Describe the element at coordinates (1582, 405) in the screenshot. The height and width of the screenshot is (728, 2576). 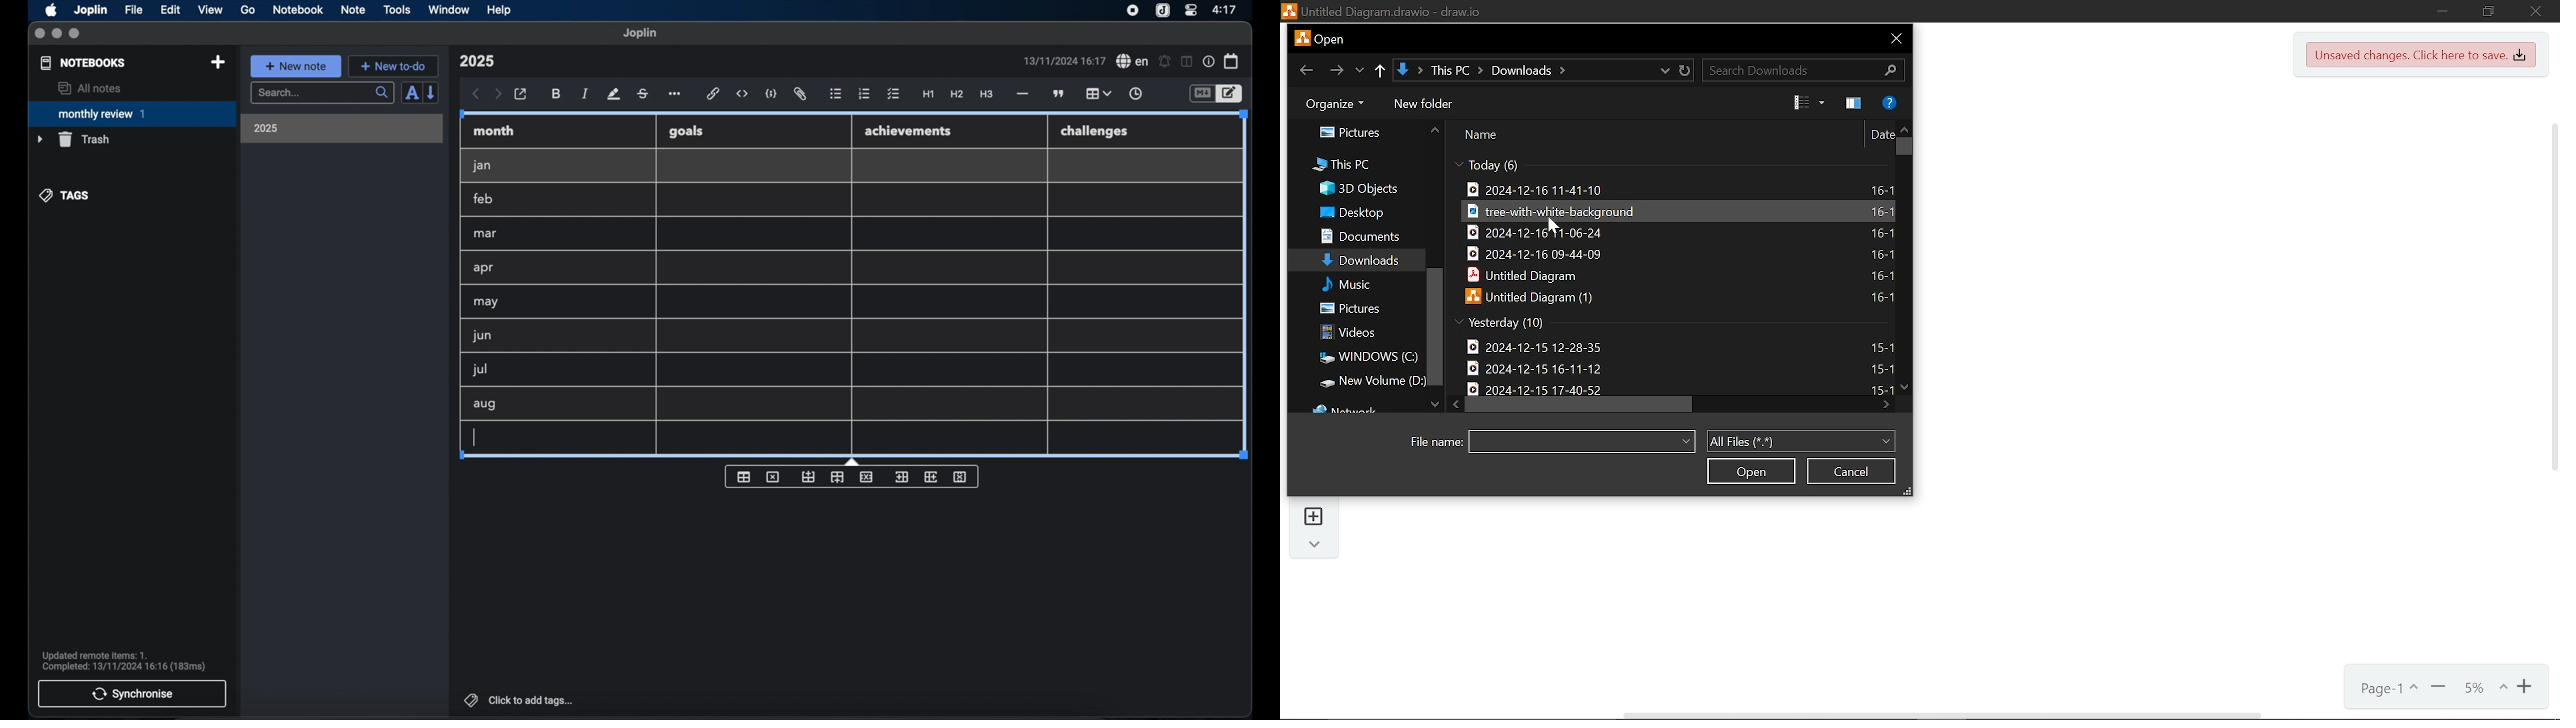
I see `Horizontal scrollbar` at that location.